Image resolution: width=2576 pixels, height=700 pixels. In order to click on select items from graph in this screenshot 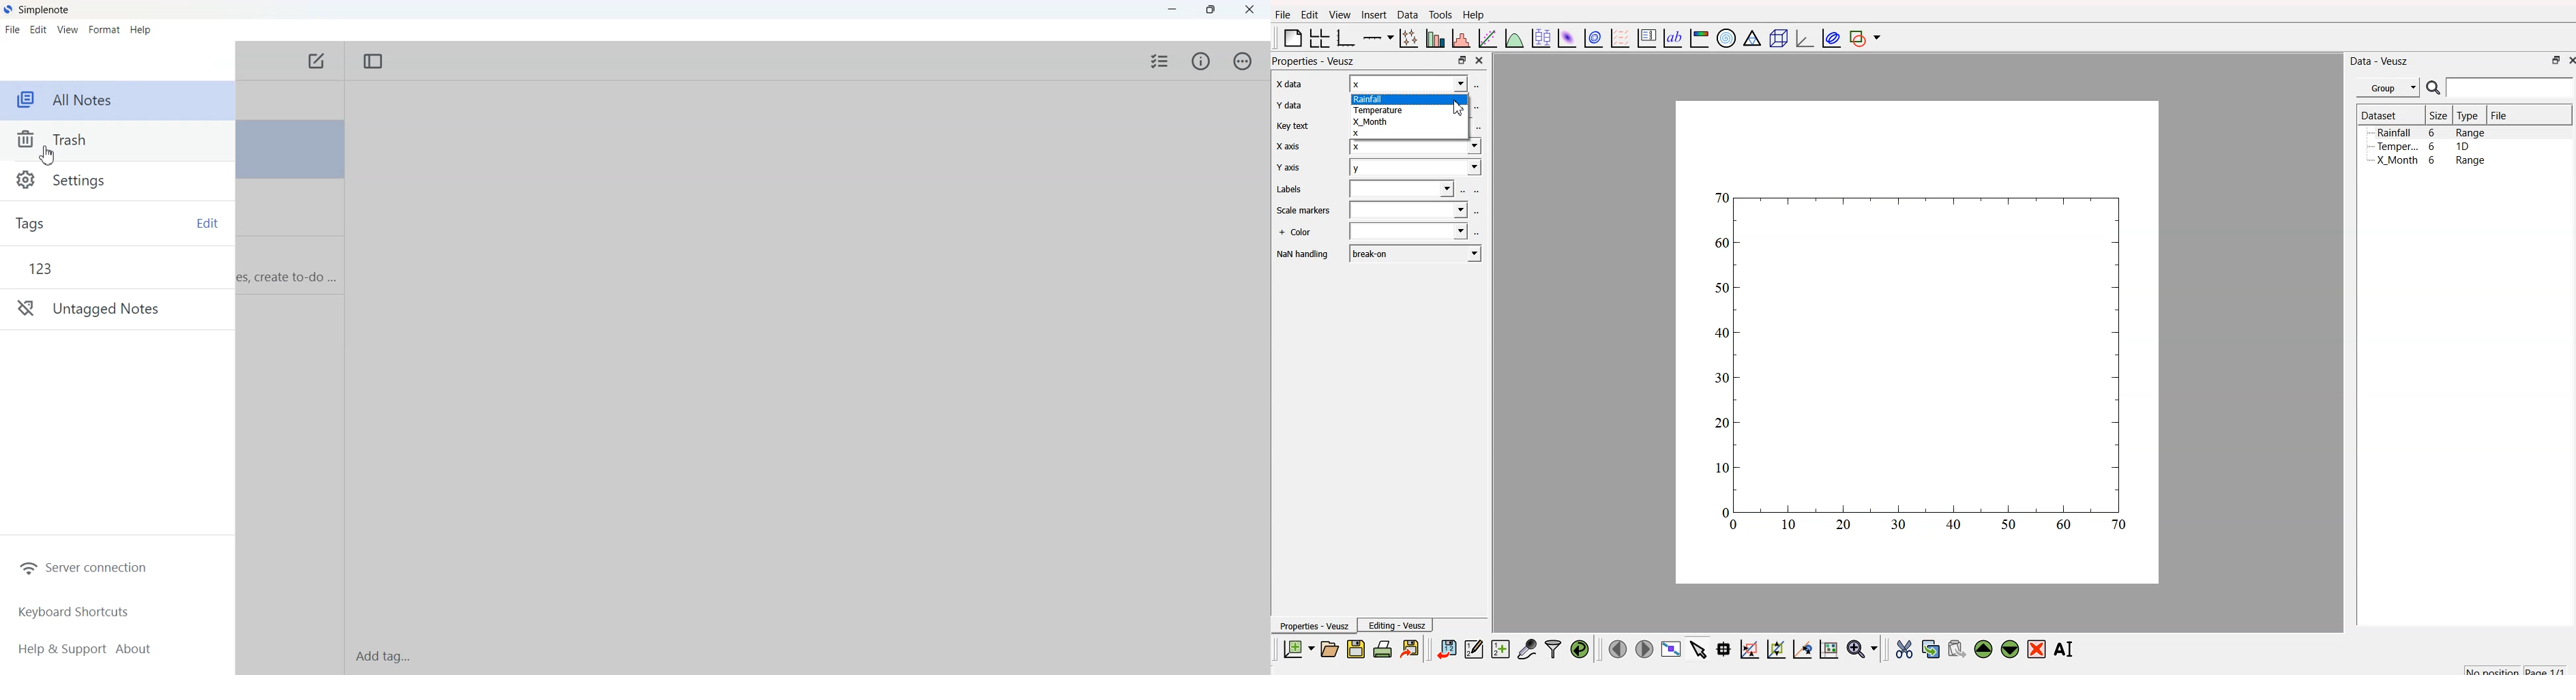, I will do `click(1697, 650)`.